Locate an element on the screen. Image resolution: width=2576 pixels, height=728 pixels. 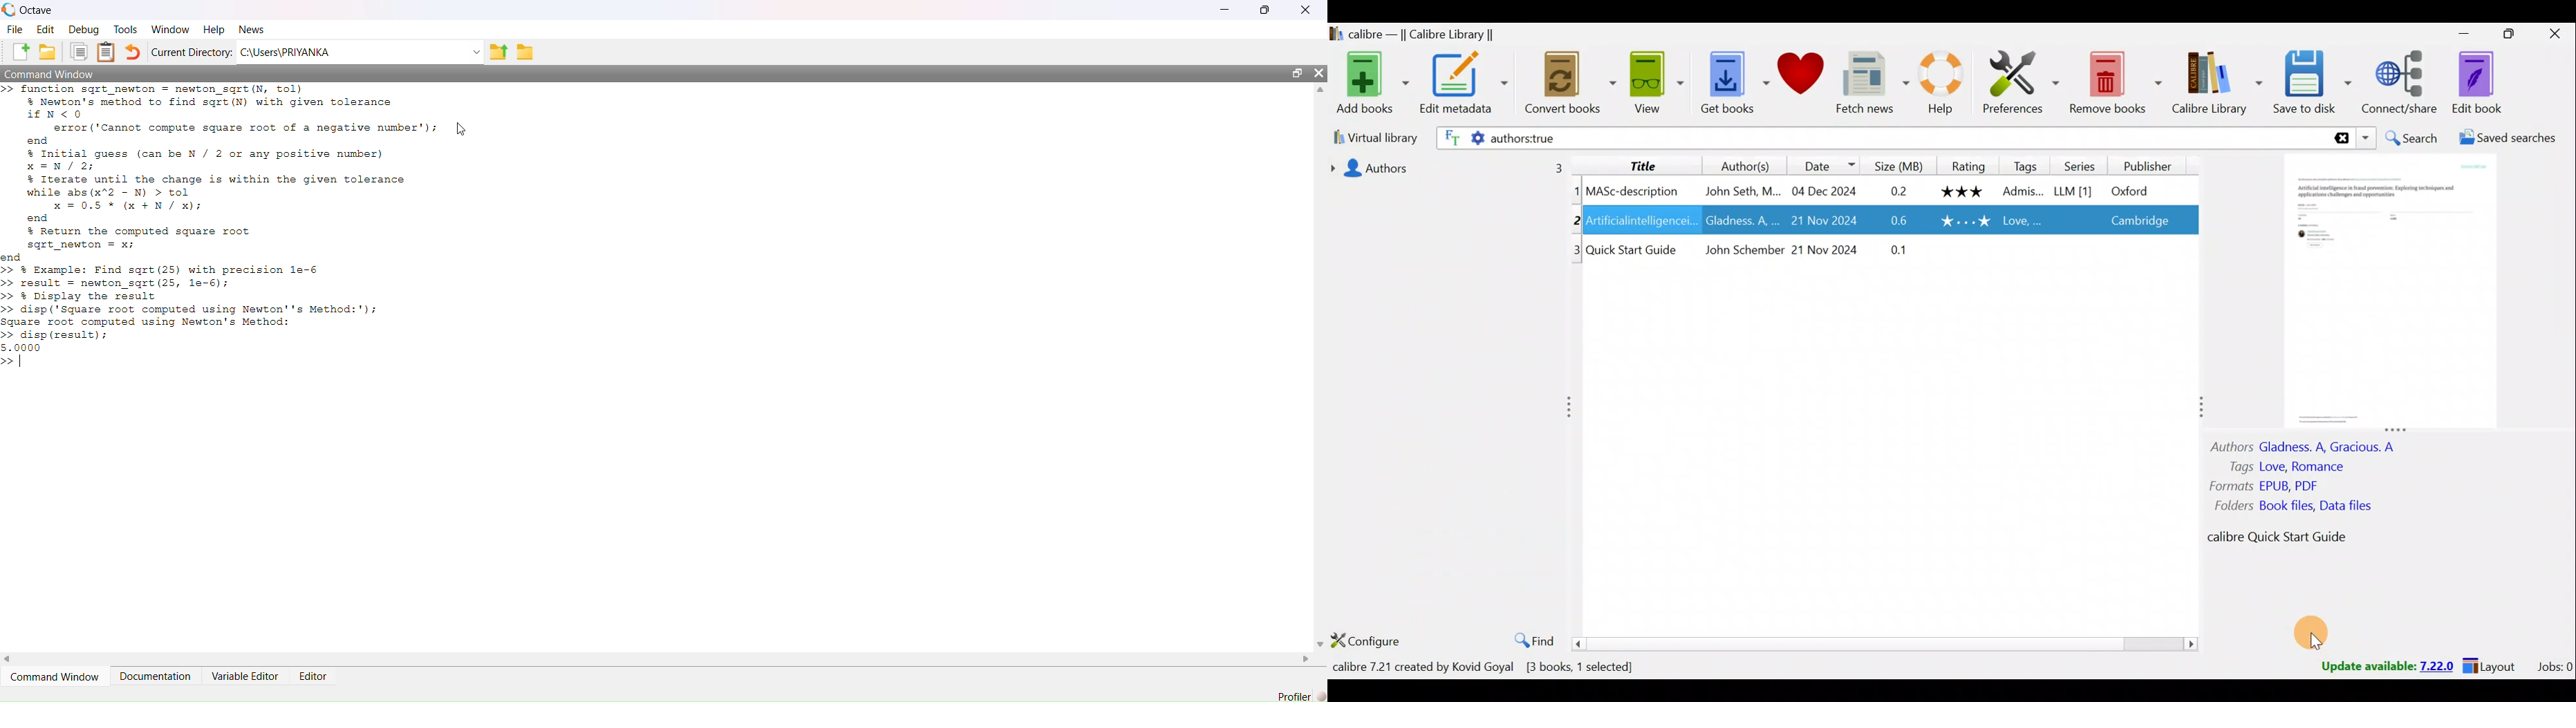
Search is located at coordinates (2411, 138).